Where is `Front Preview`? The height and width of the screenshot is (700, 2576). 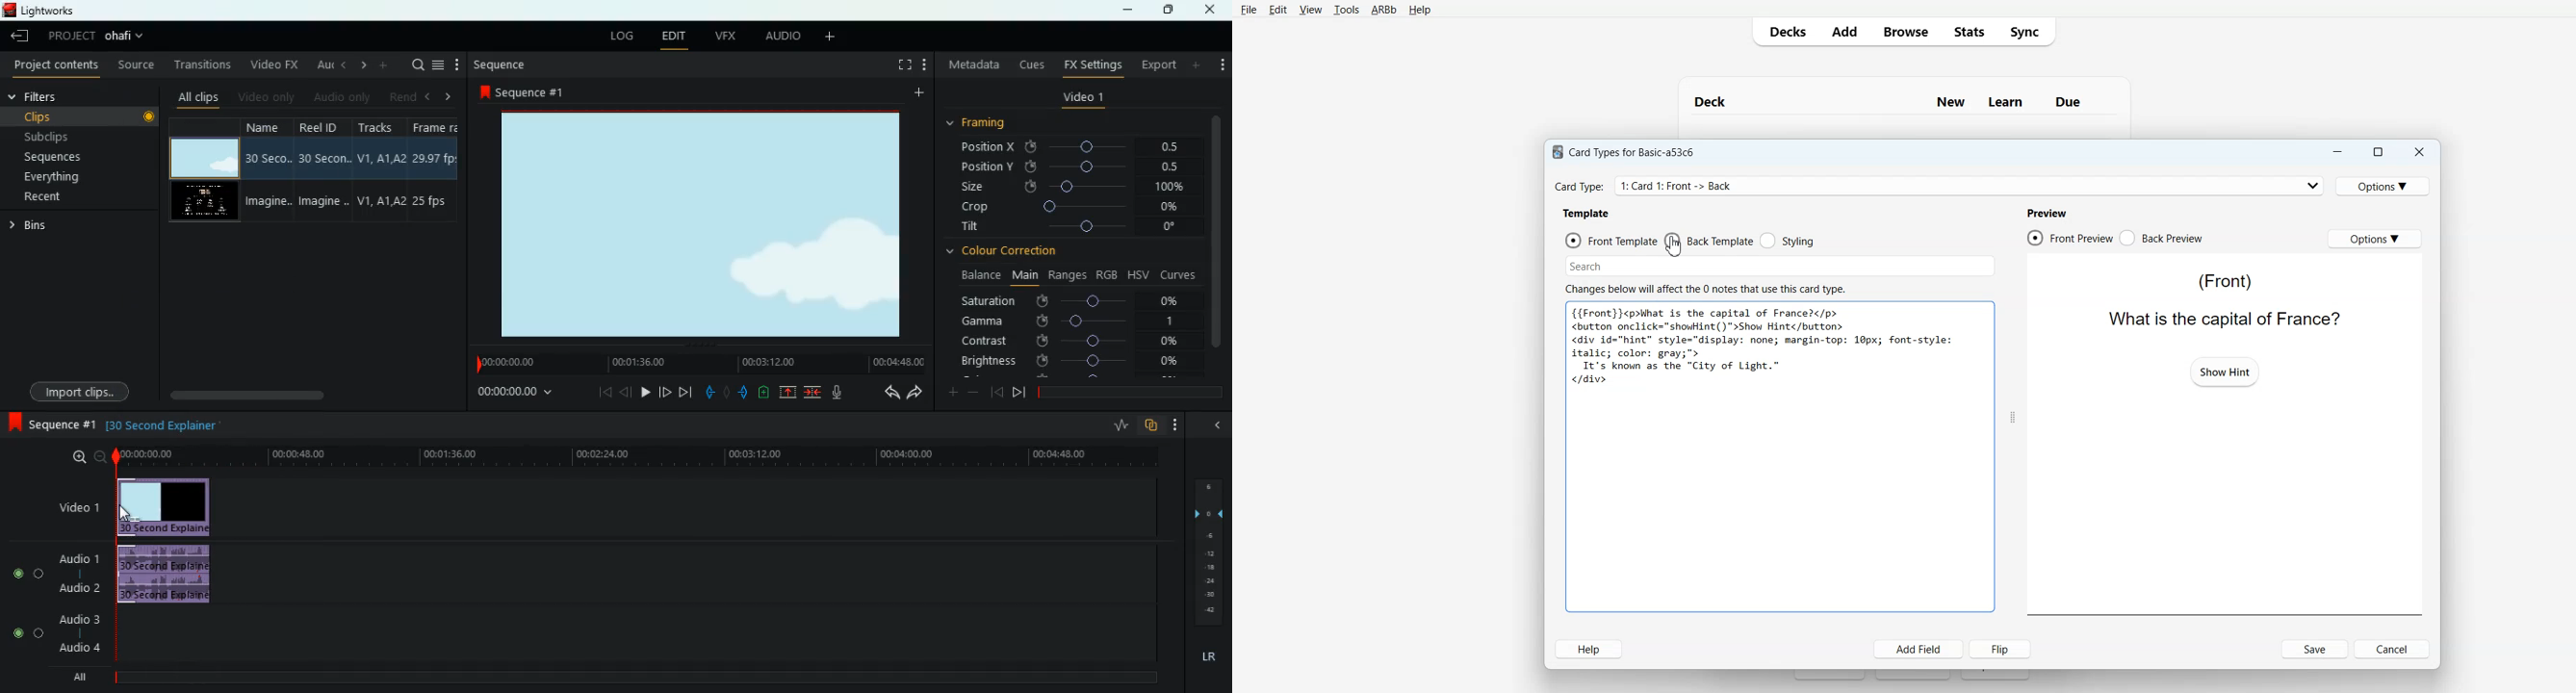
Front Preview is located at coordinates (2069, 238).